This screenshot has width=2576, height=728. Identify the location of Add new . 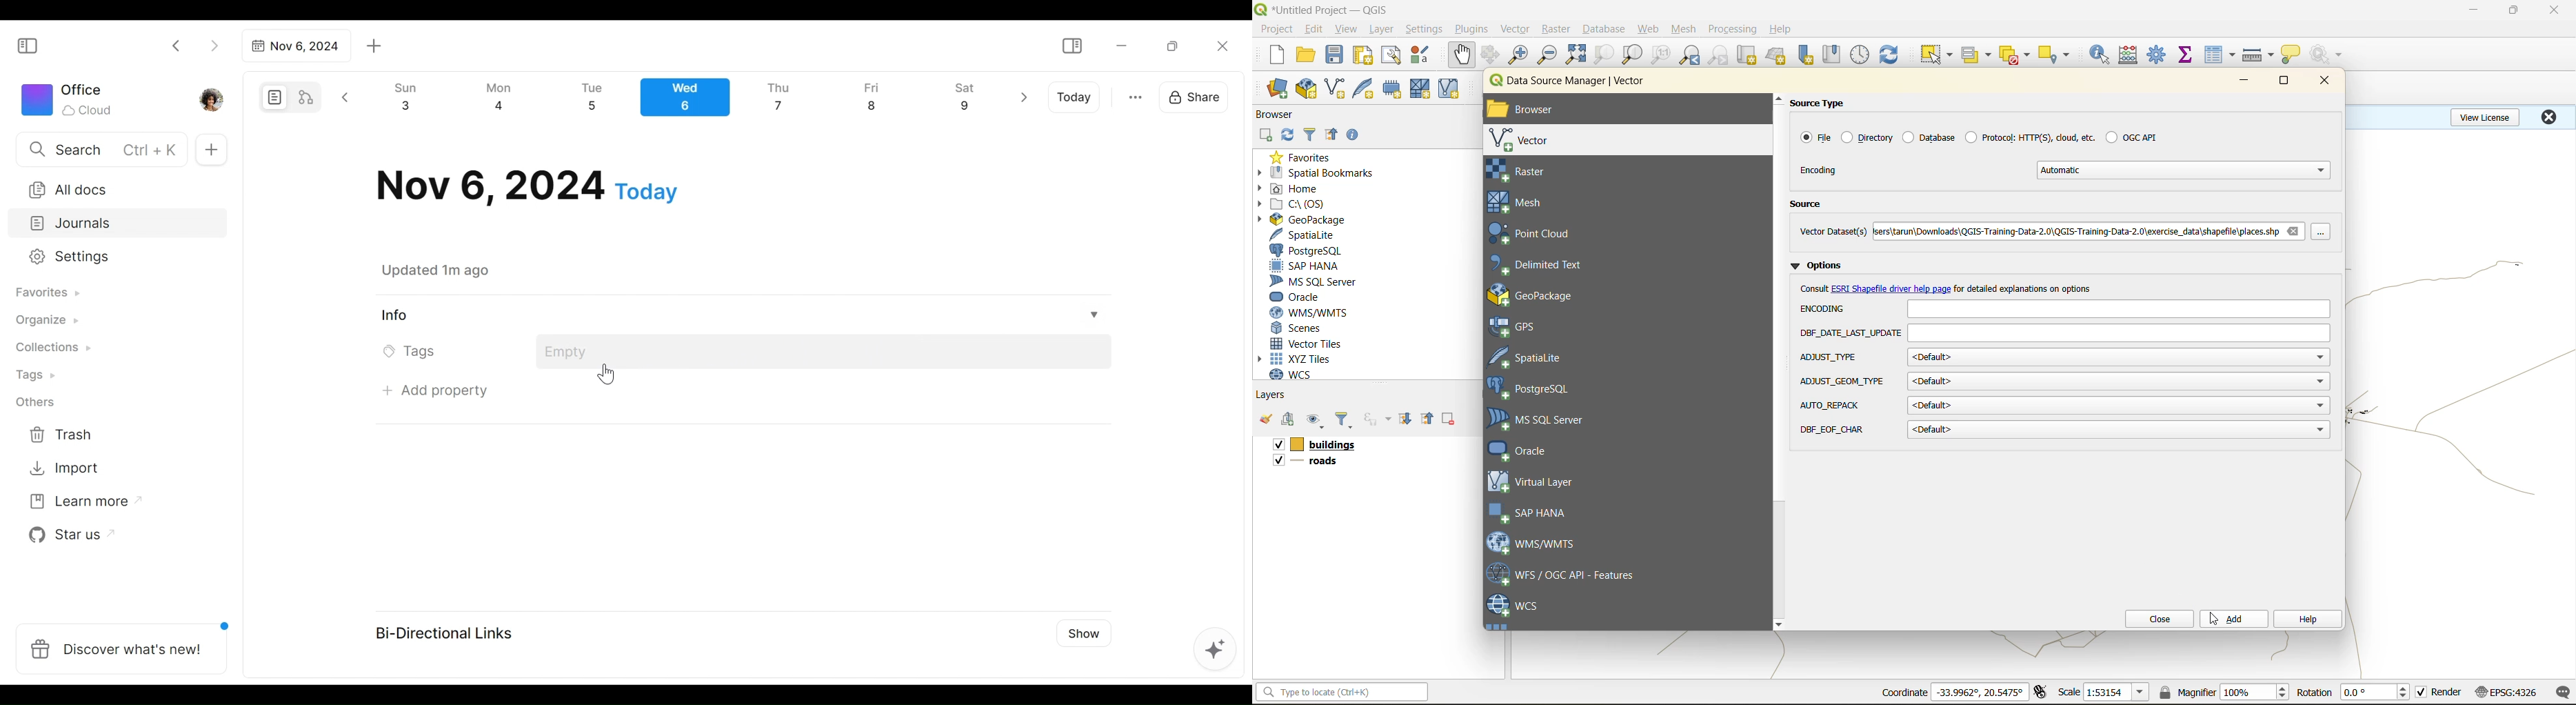
(210, 150).